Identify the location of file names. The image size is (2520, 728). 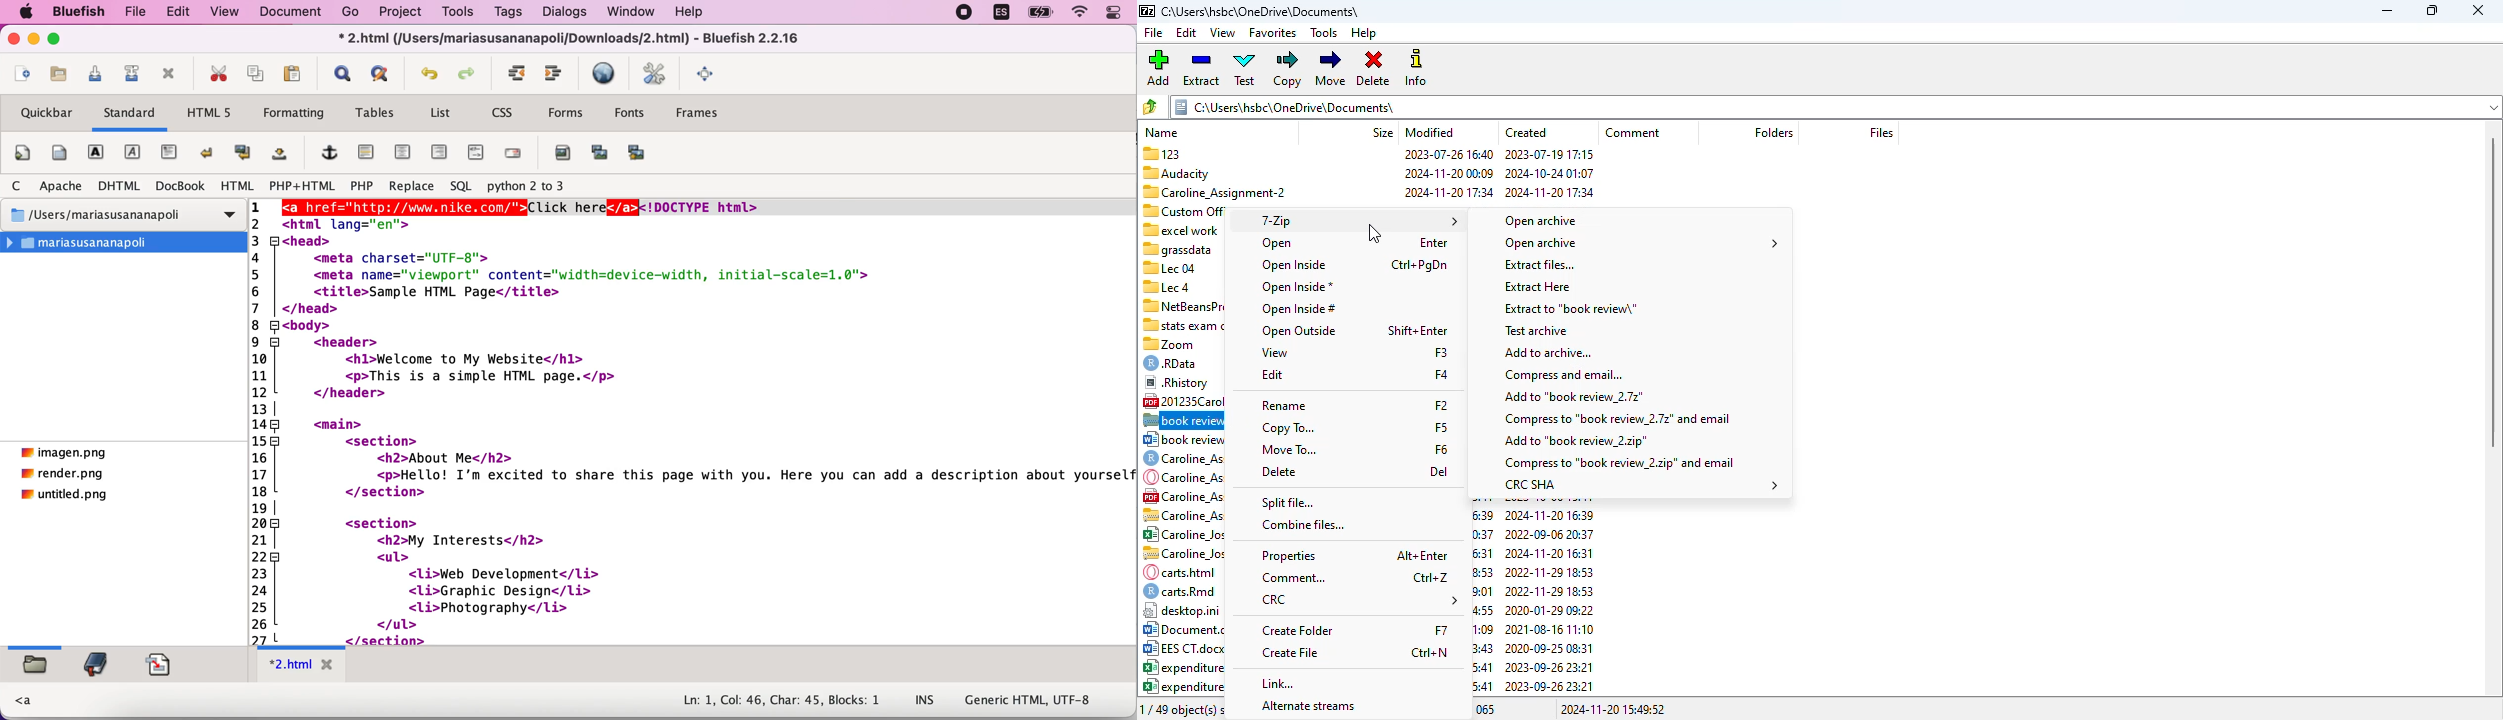
(1182, 564).